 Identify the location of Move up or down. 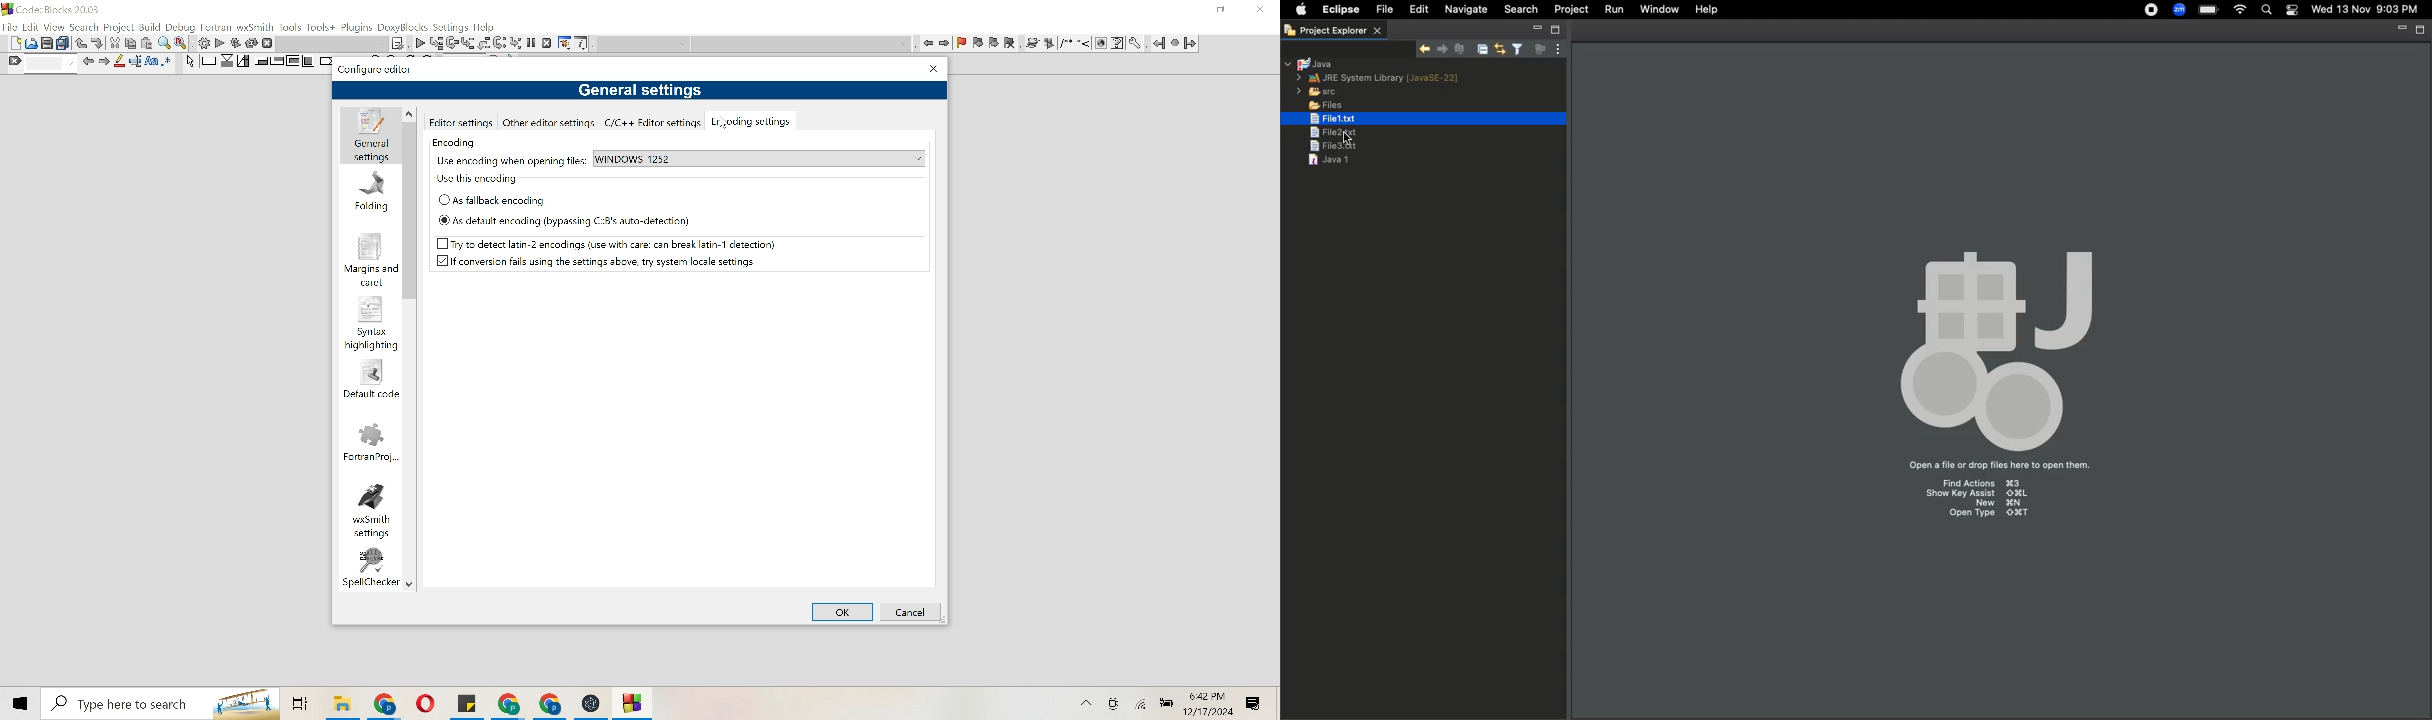
(80, 43).